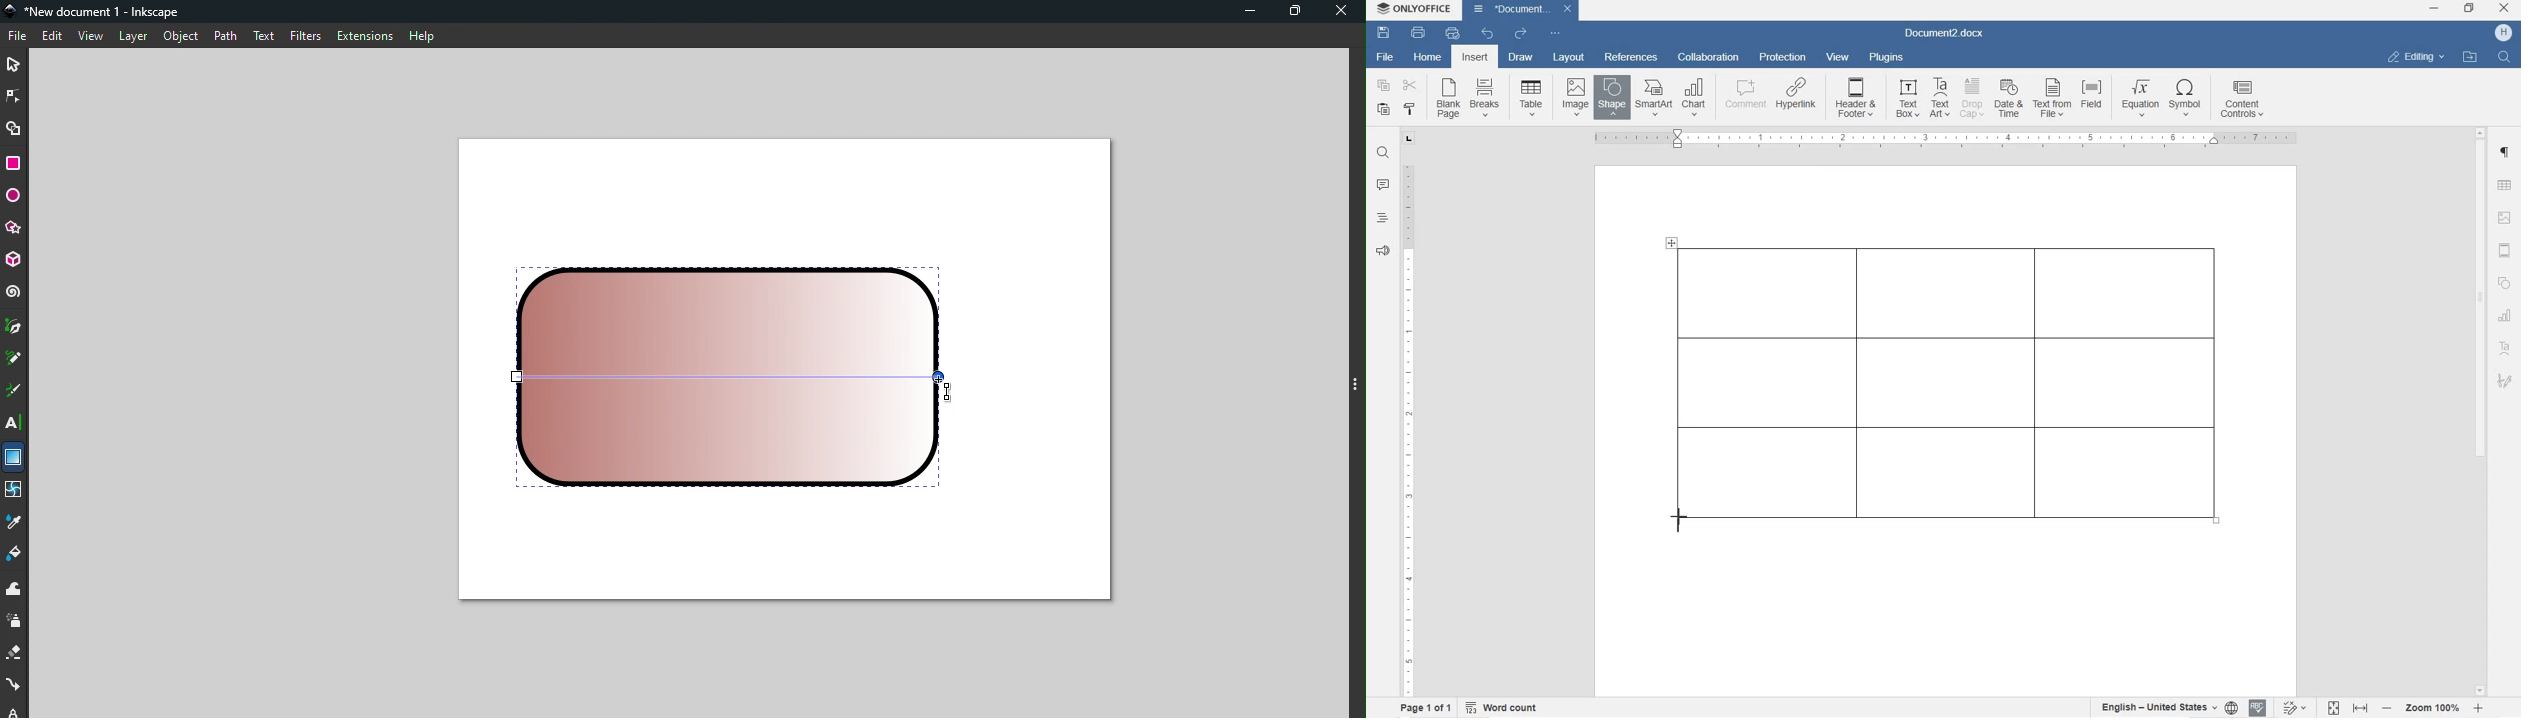 This screenshot has width=2548, height=728. Describe the element at coordinates (1521, 34) in the screenshot. I see `redo` at that location.